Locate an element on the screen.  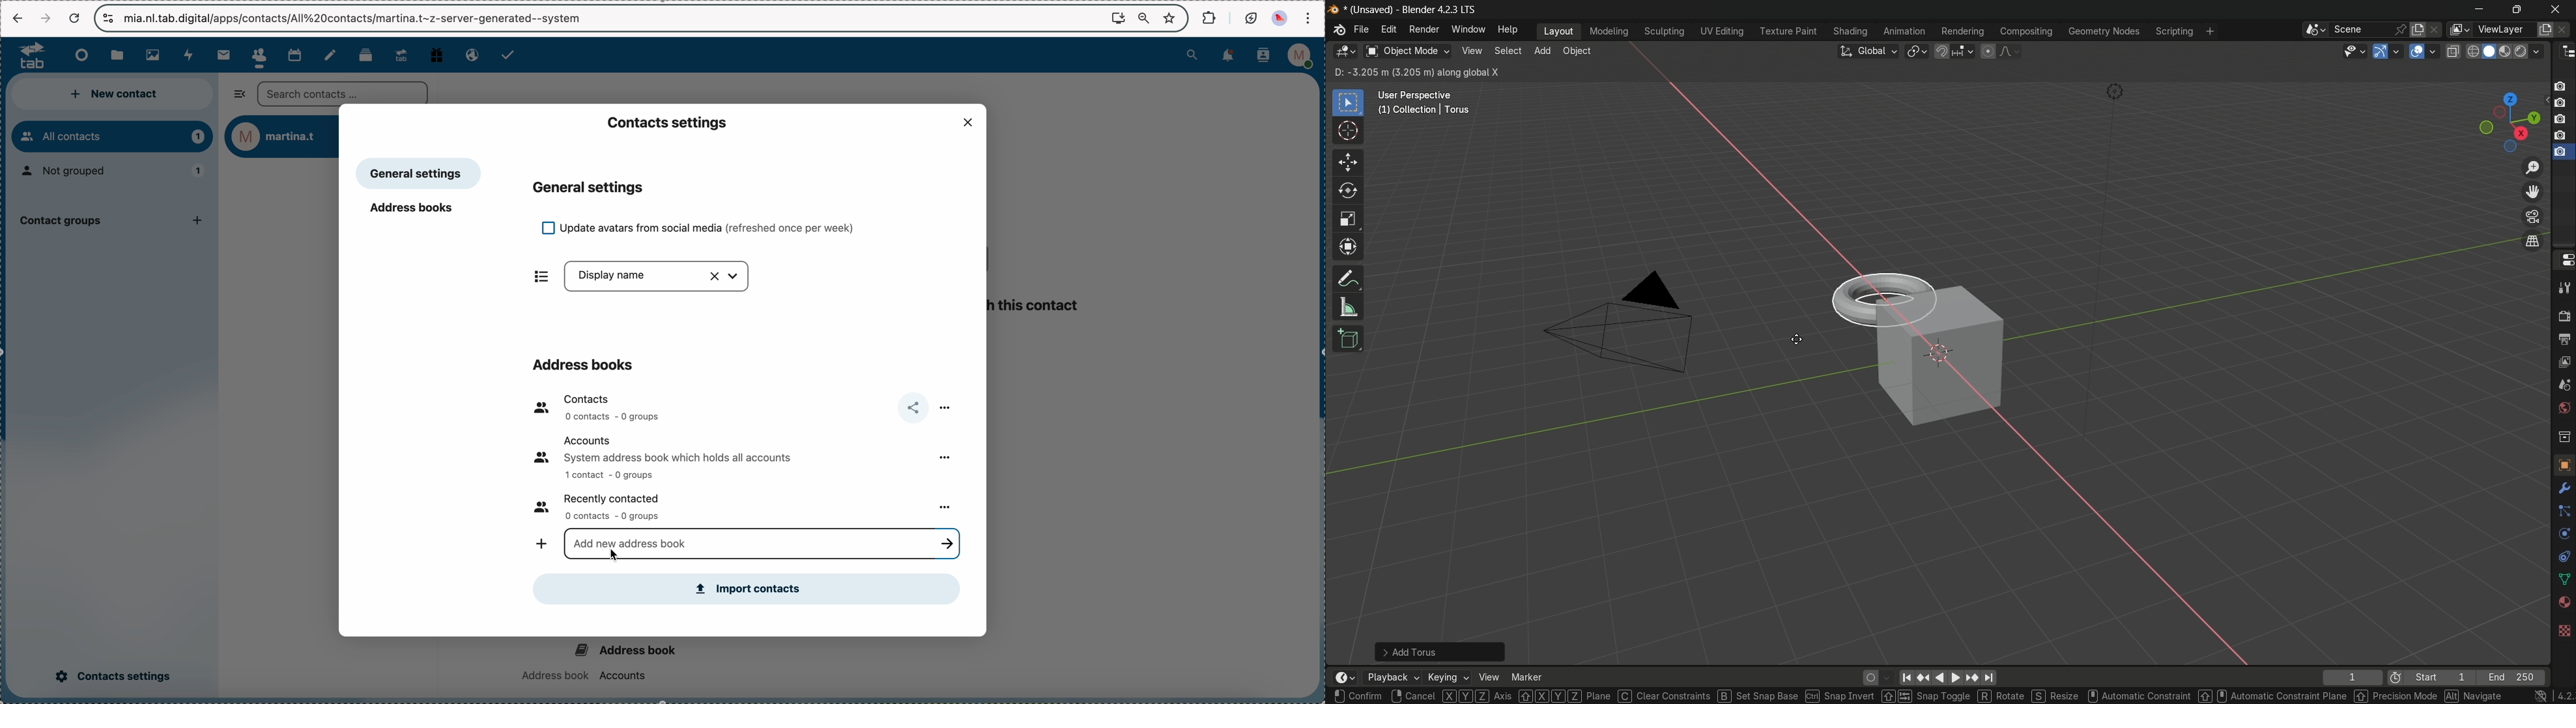
more options is located at coordinates (948, 508).